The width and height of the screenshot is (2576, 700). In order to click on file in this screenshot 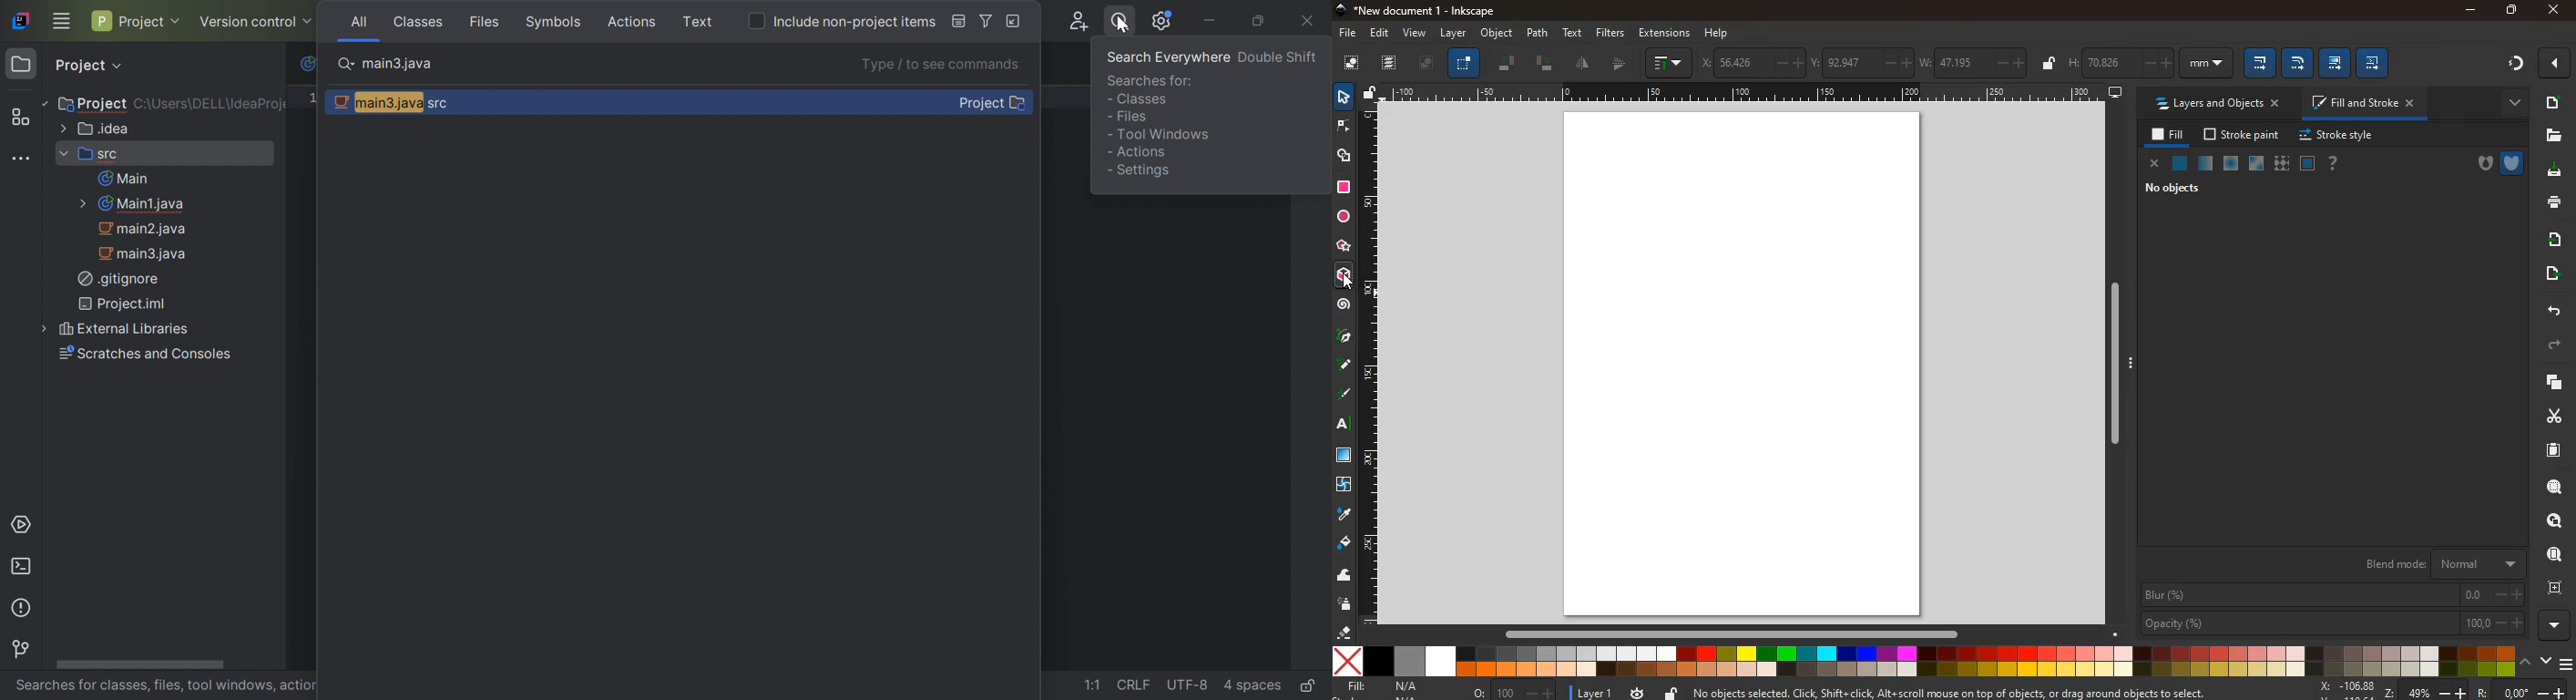, I will do `click(2554, 135)`.